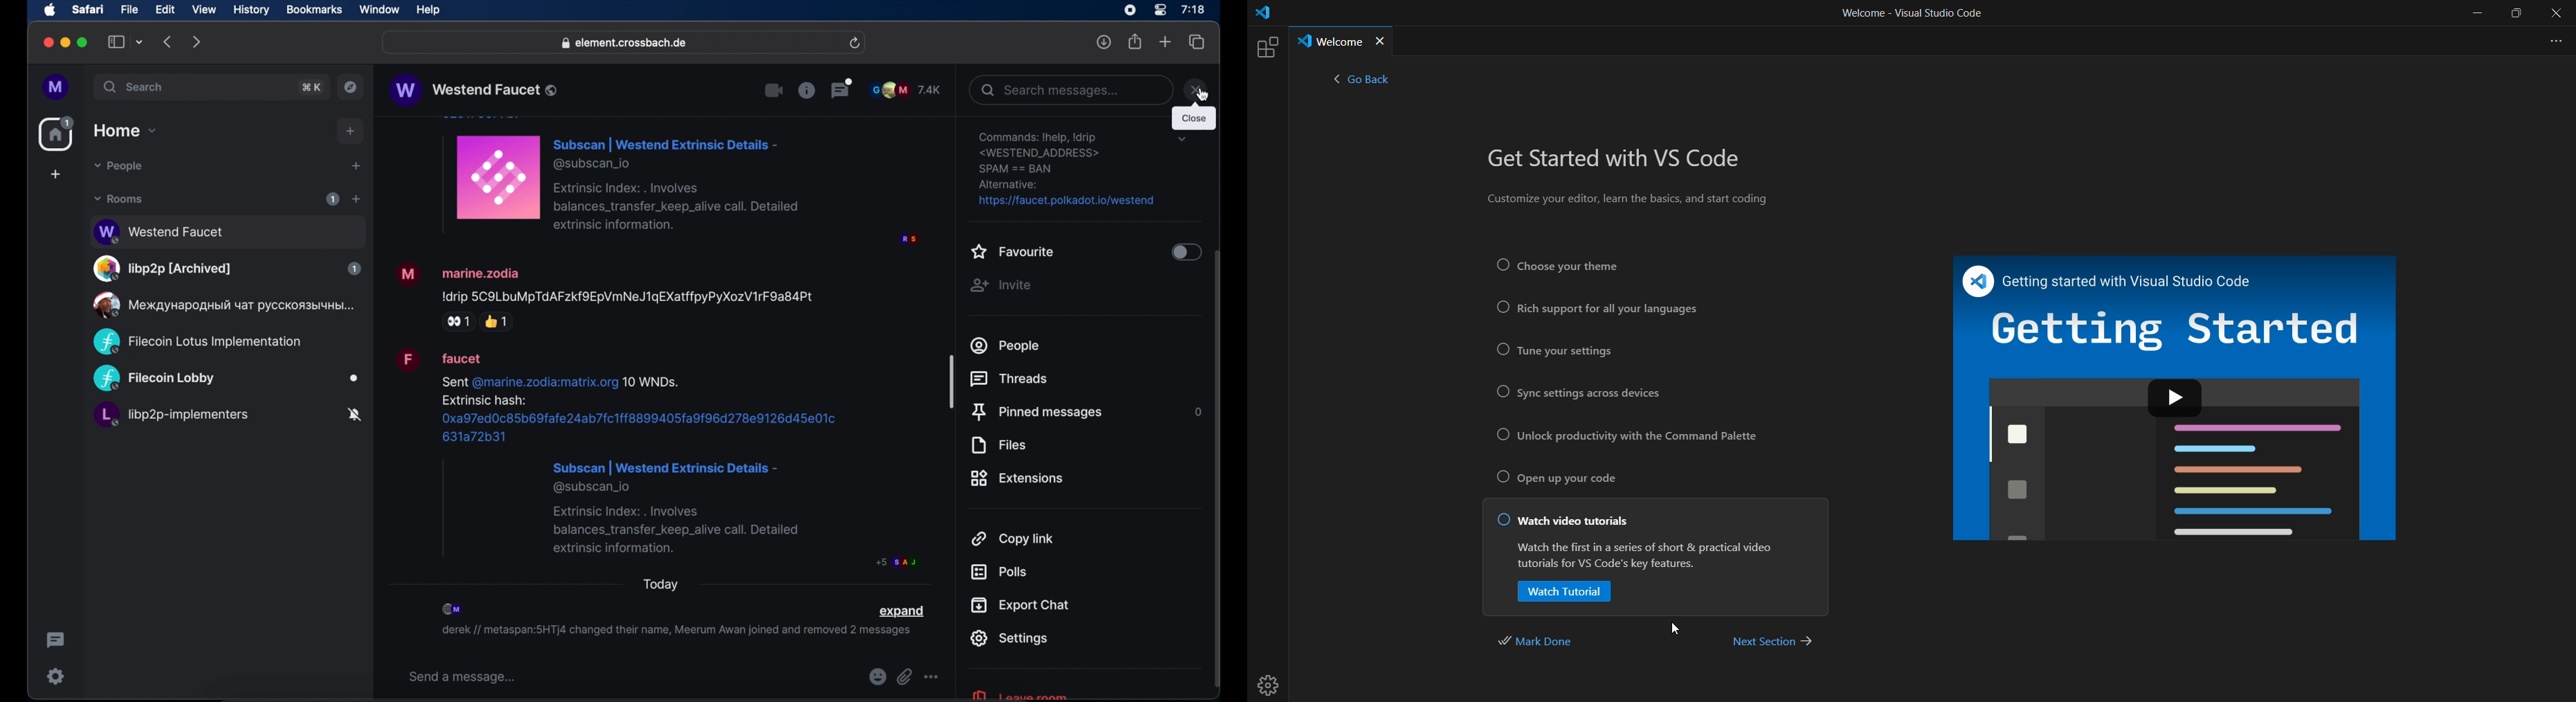  I want to click on home dropdown, so click(125, 131).